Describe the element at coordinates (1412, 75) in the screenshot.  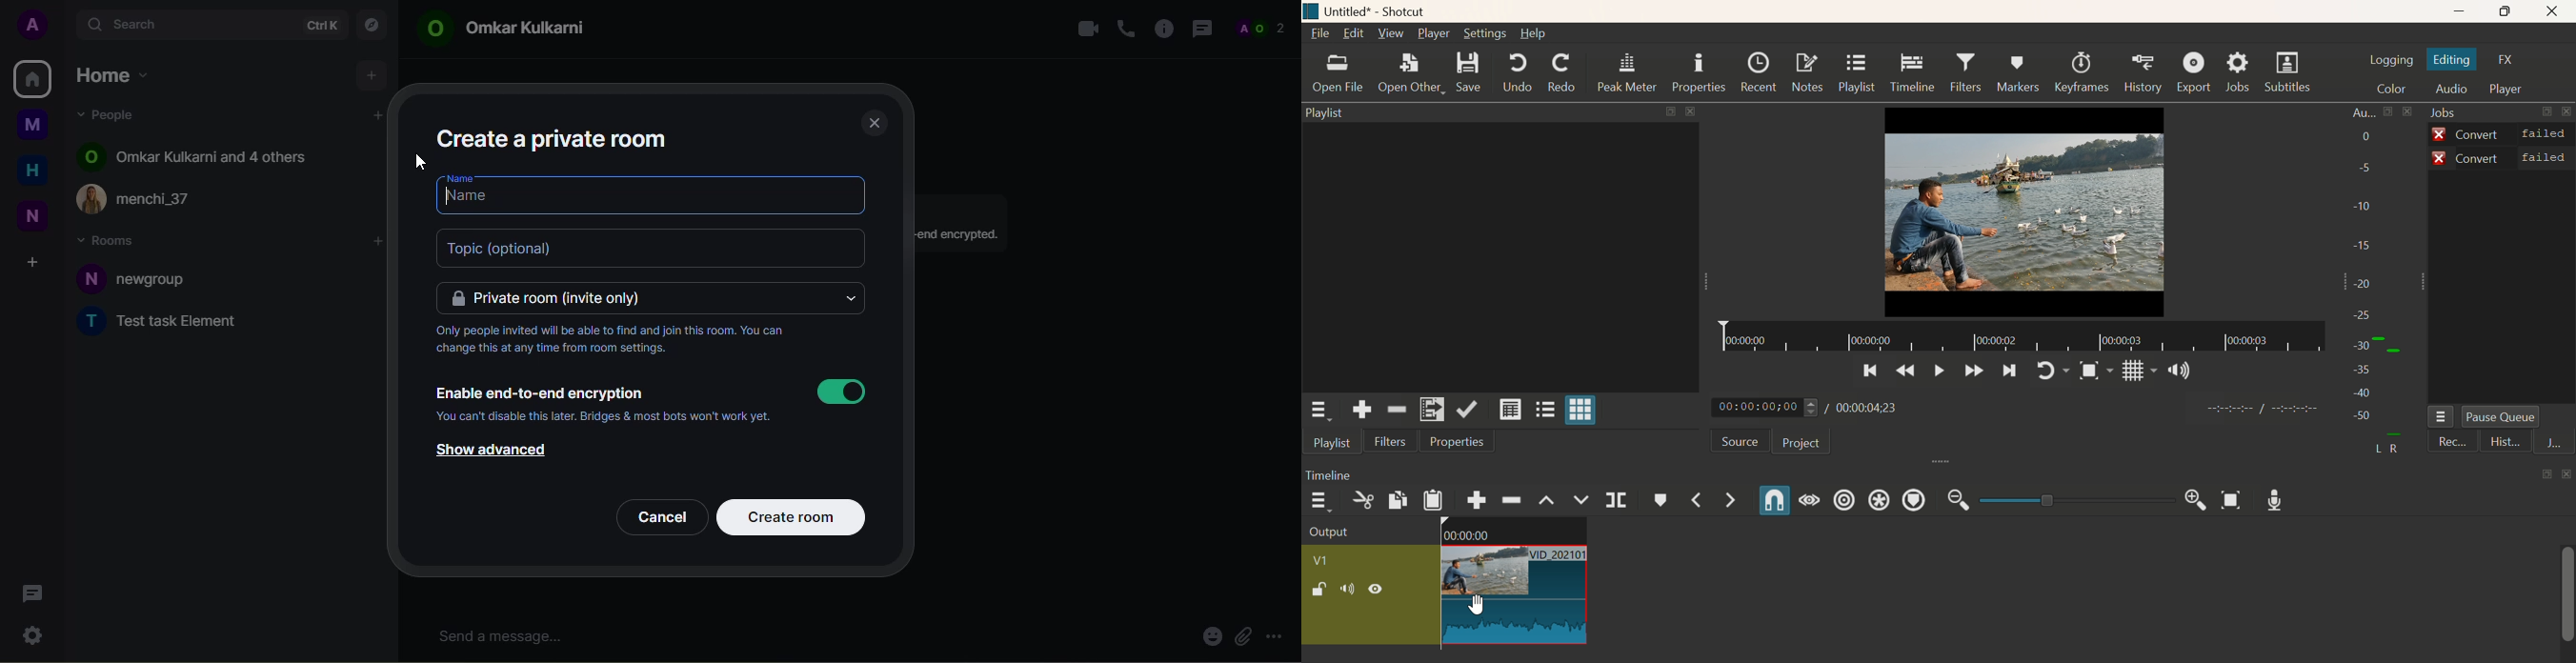
I see `Open Other` at that location.